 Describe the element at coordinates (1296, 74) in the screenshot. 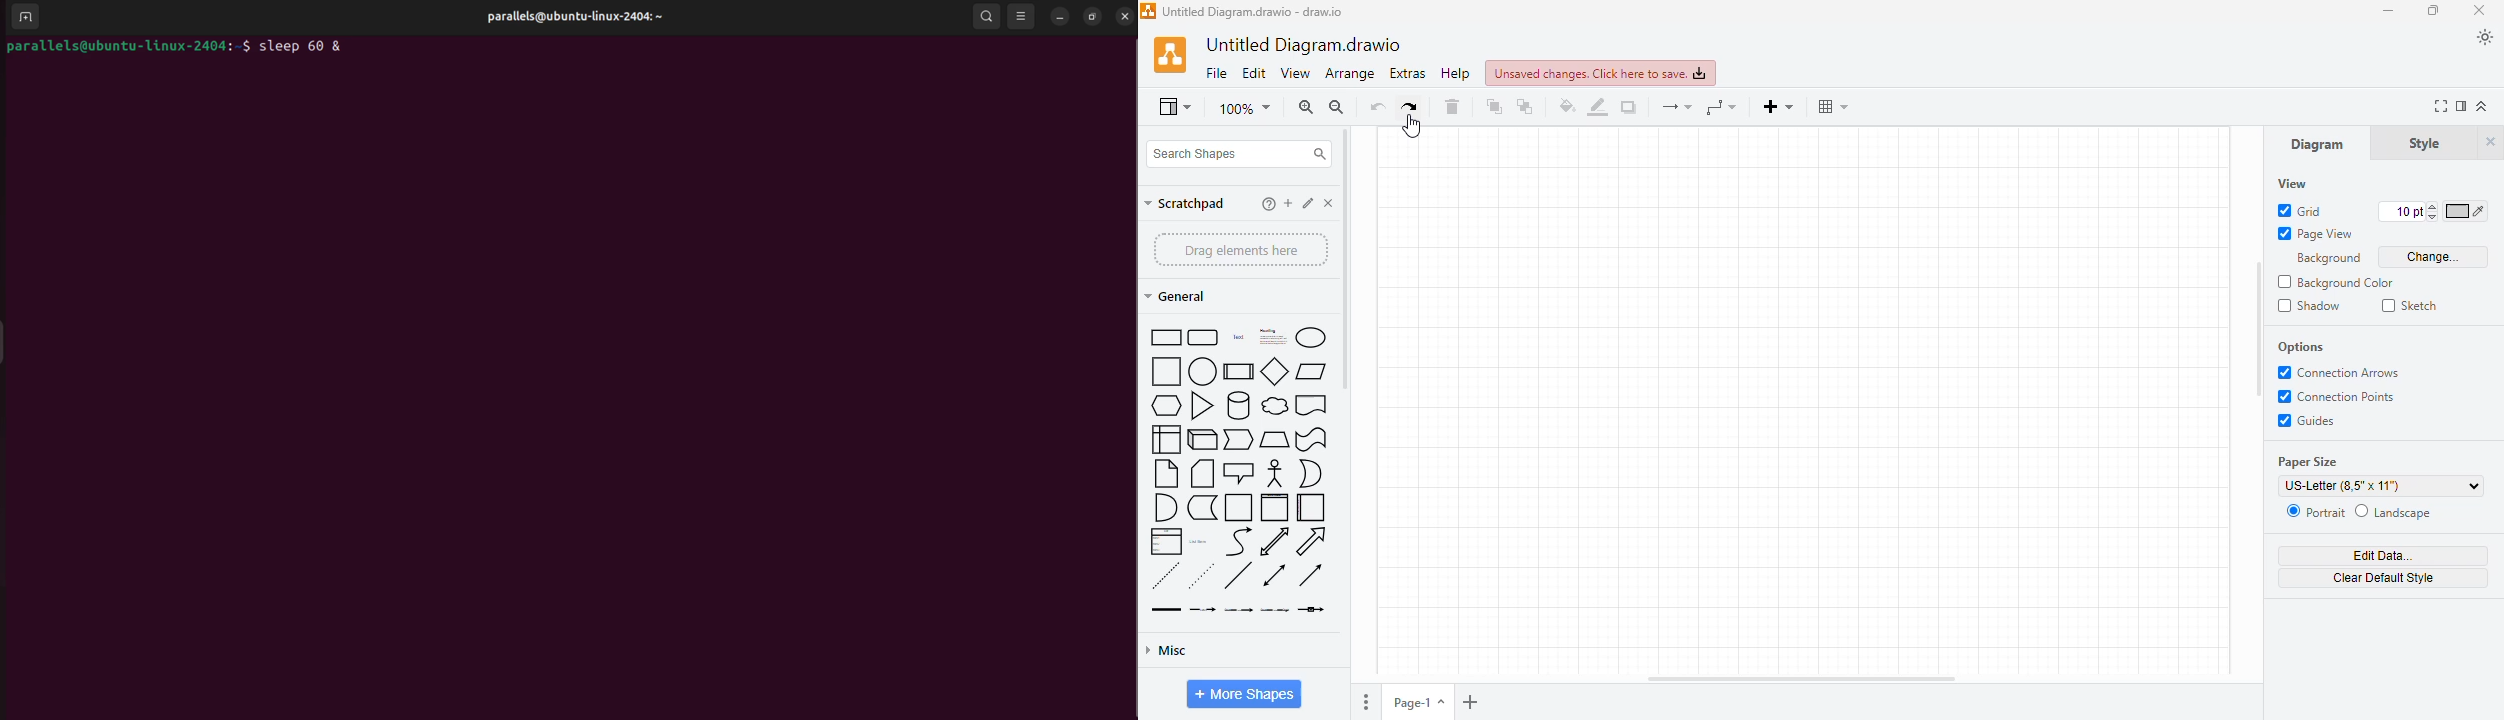

I see `view` at that location.